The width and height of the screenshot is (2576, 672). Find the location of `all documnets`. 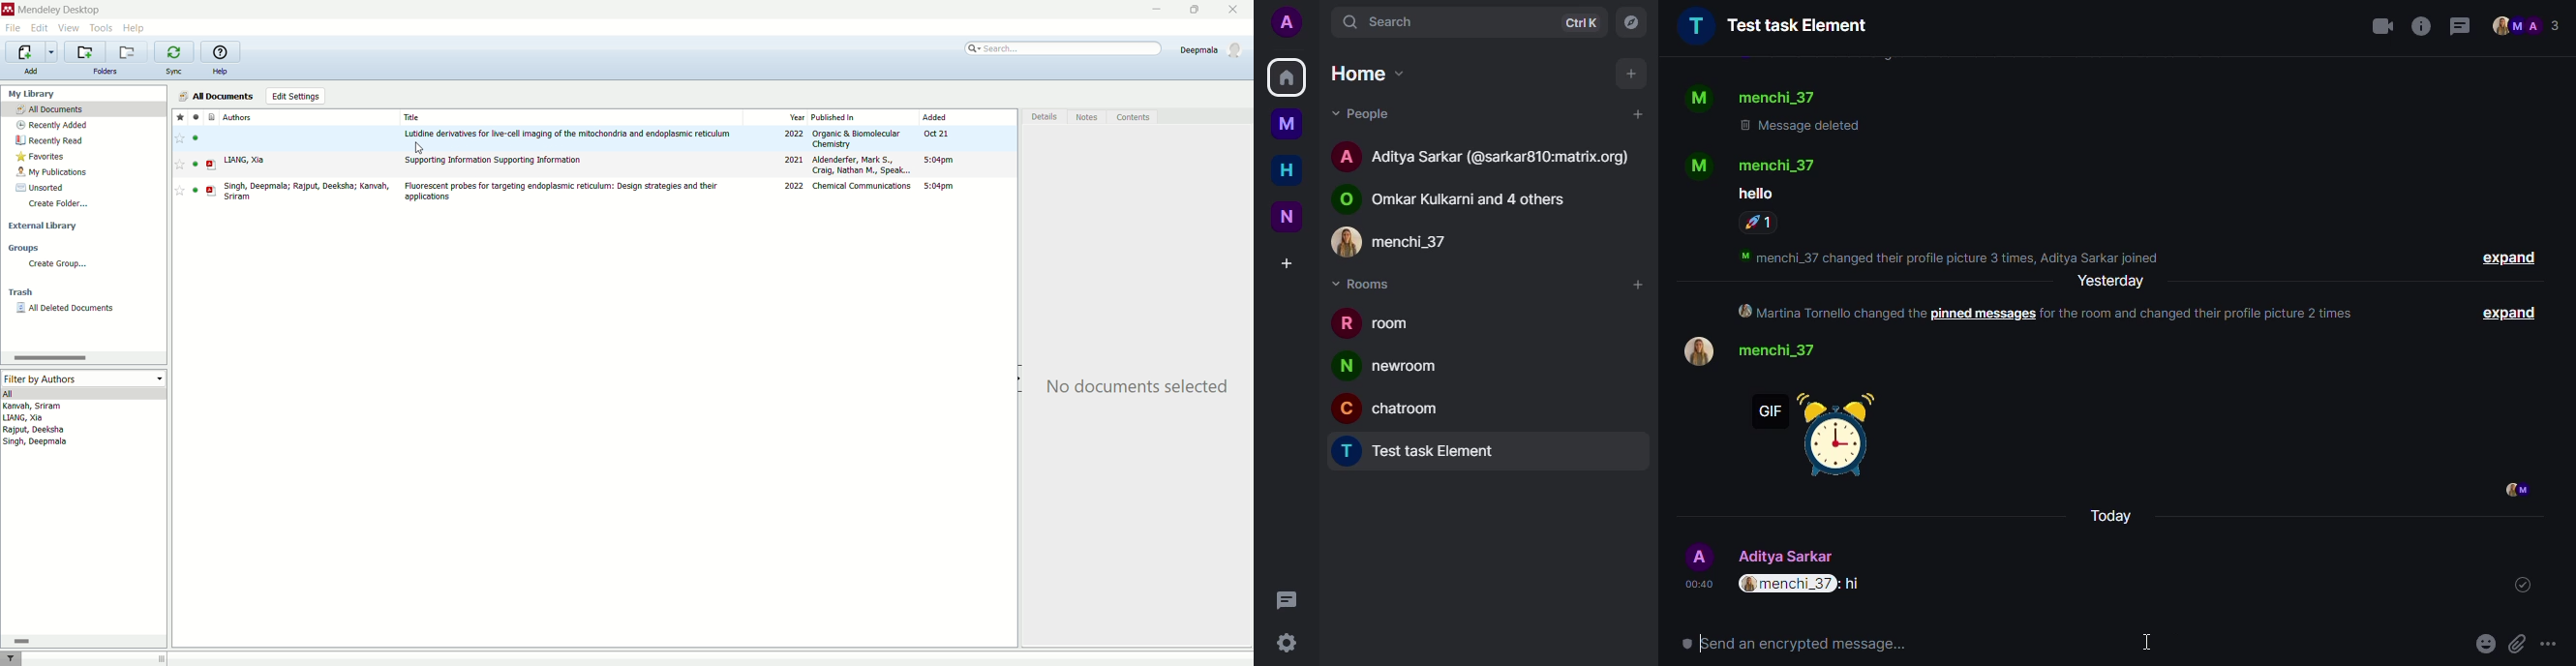

all documnets is located at coordinates (215, 96).